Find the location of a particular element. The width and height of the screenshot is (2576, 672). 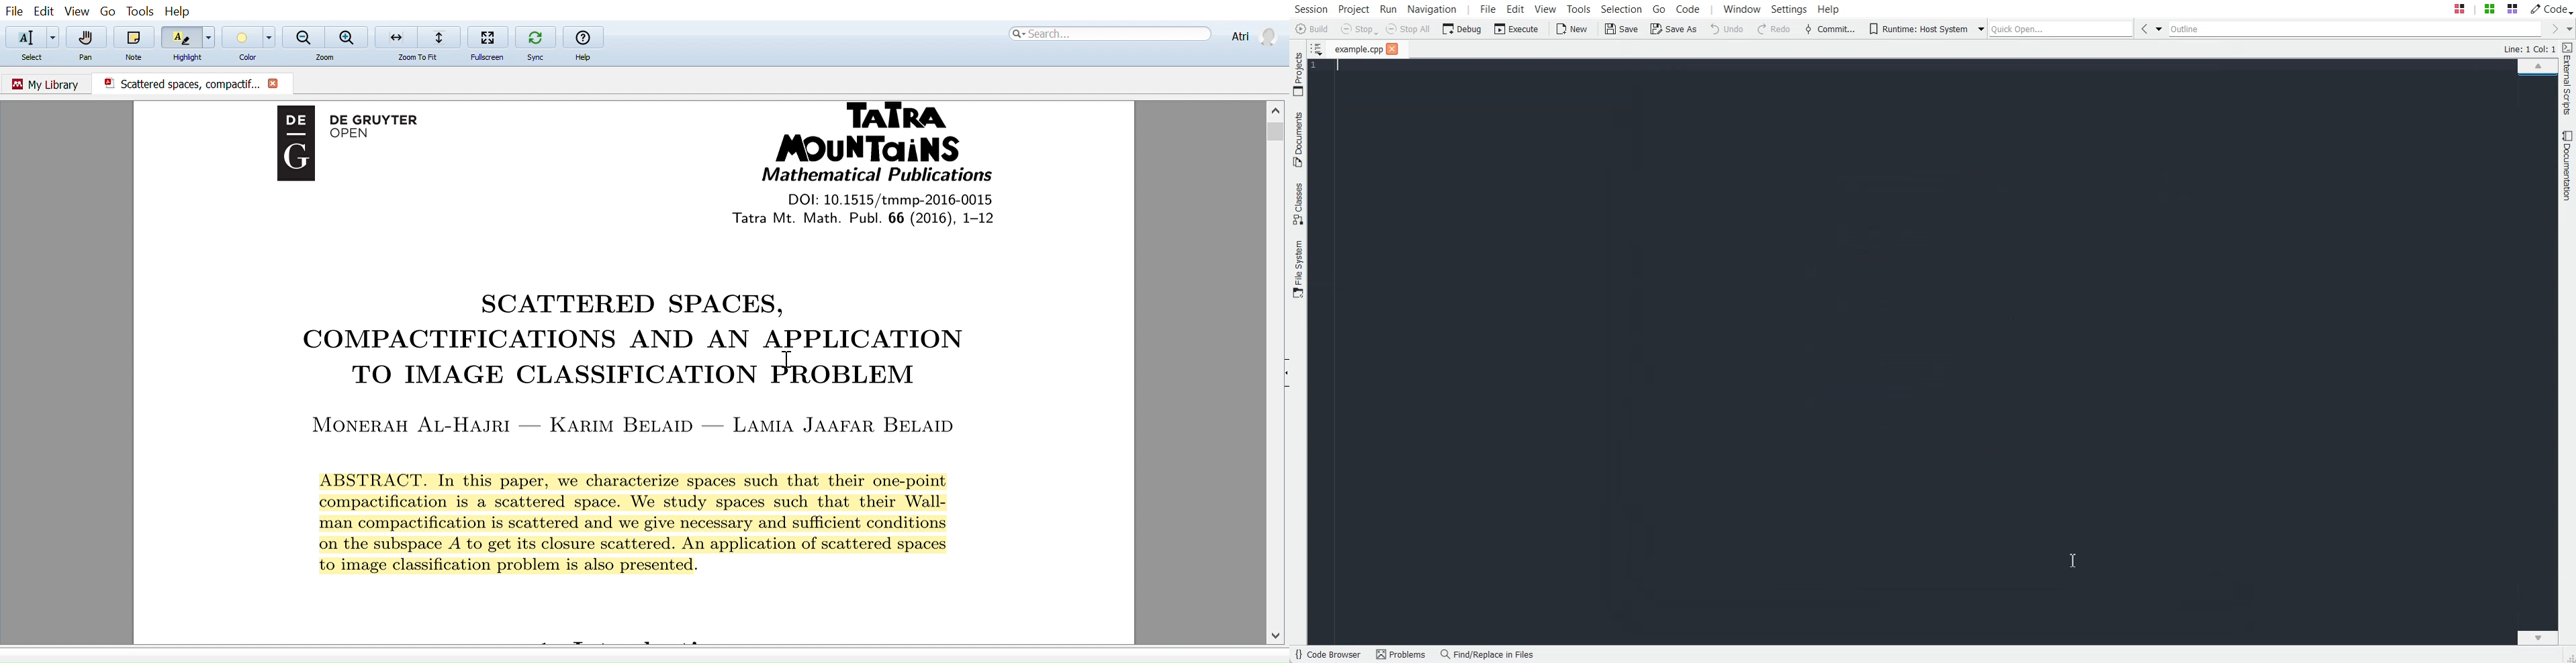

View is located at coordinates (78, 12).